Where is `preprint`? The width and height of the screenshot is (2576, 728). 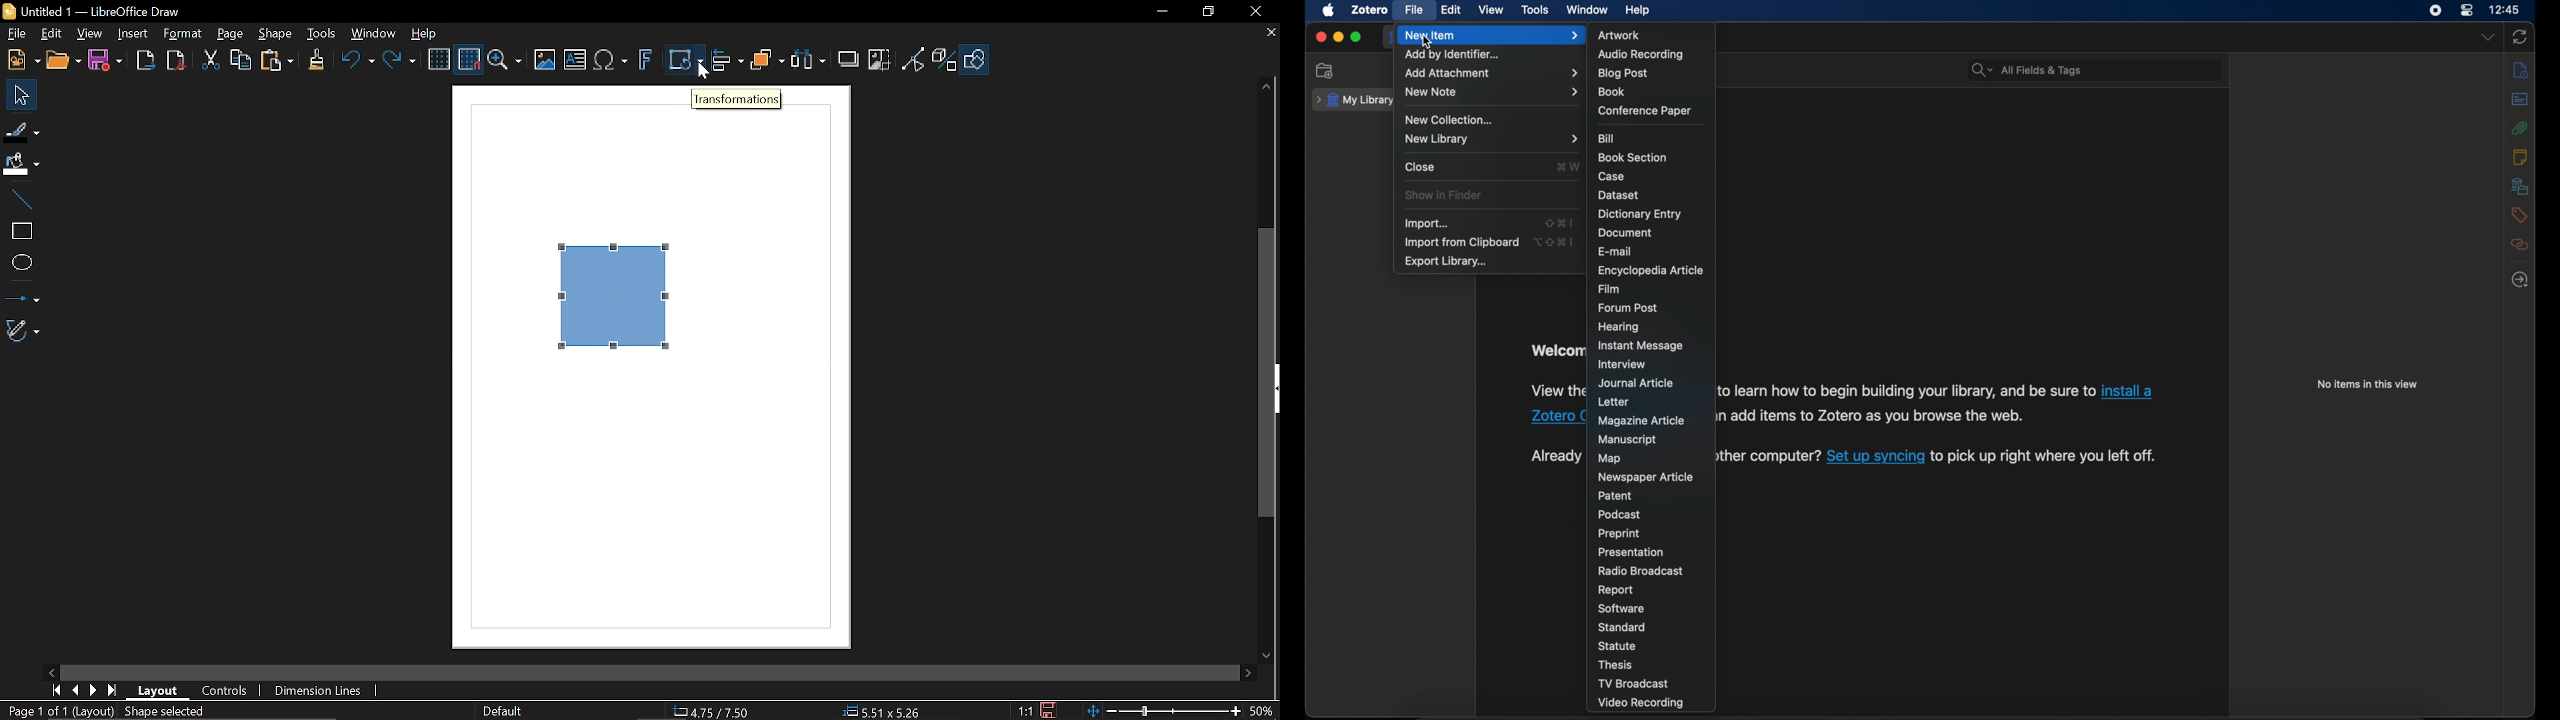 preprint is located at coordinates (1619, 534).